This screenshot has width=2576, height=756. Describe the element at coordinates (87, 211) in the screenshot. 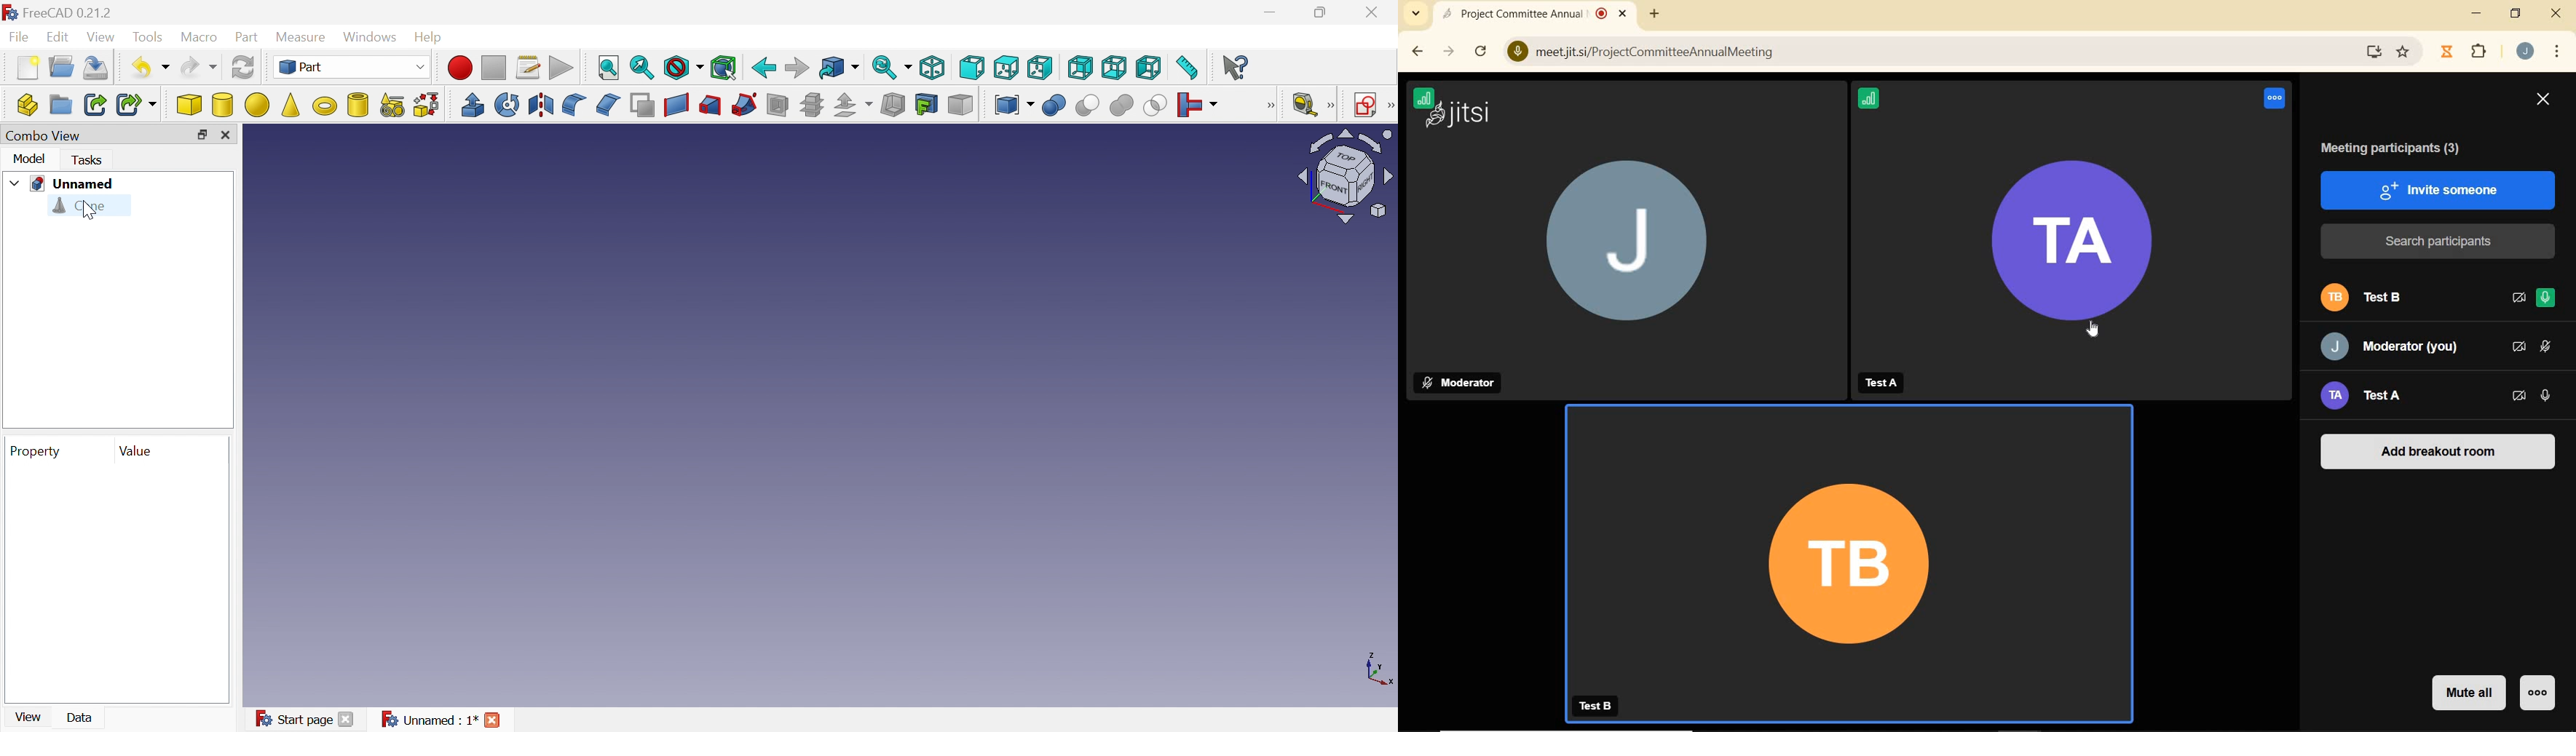

I see `Pointer` at that location.